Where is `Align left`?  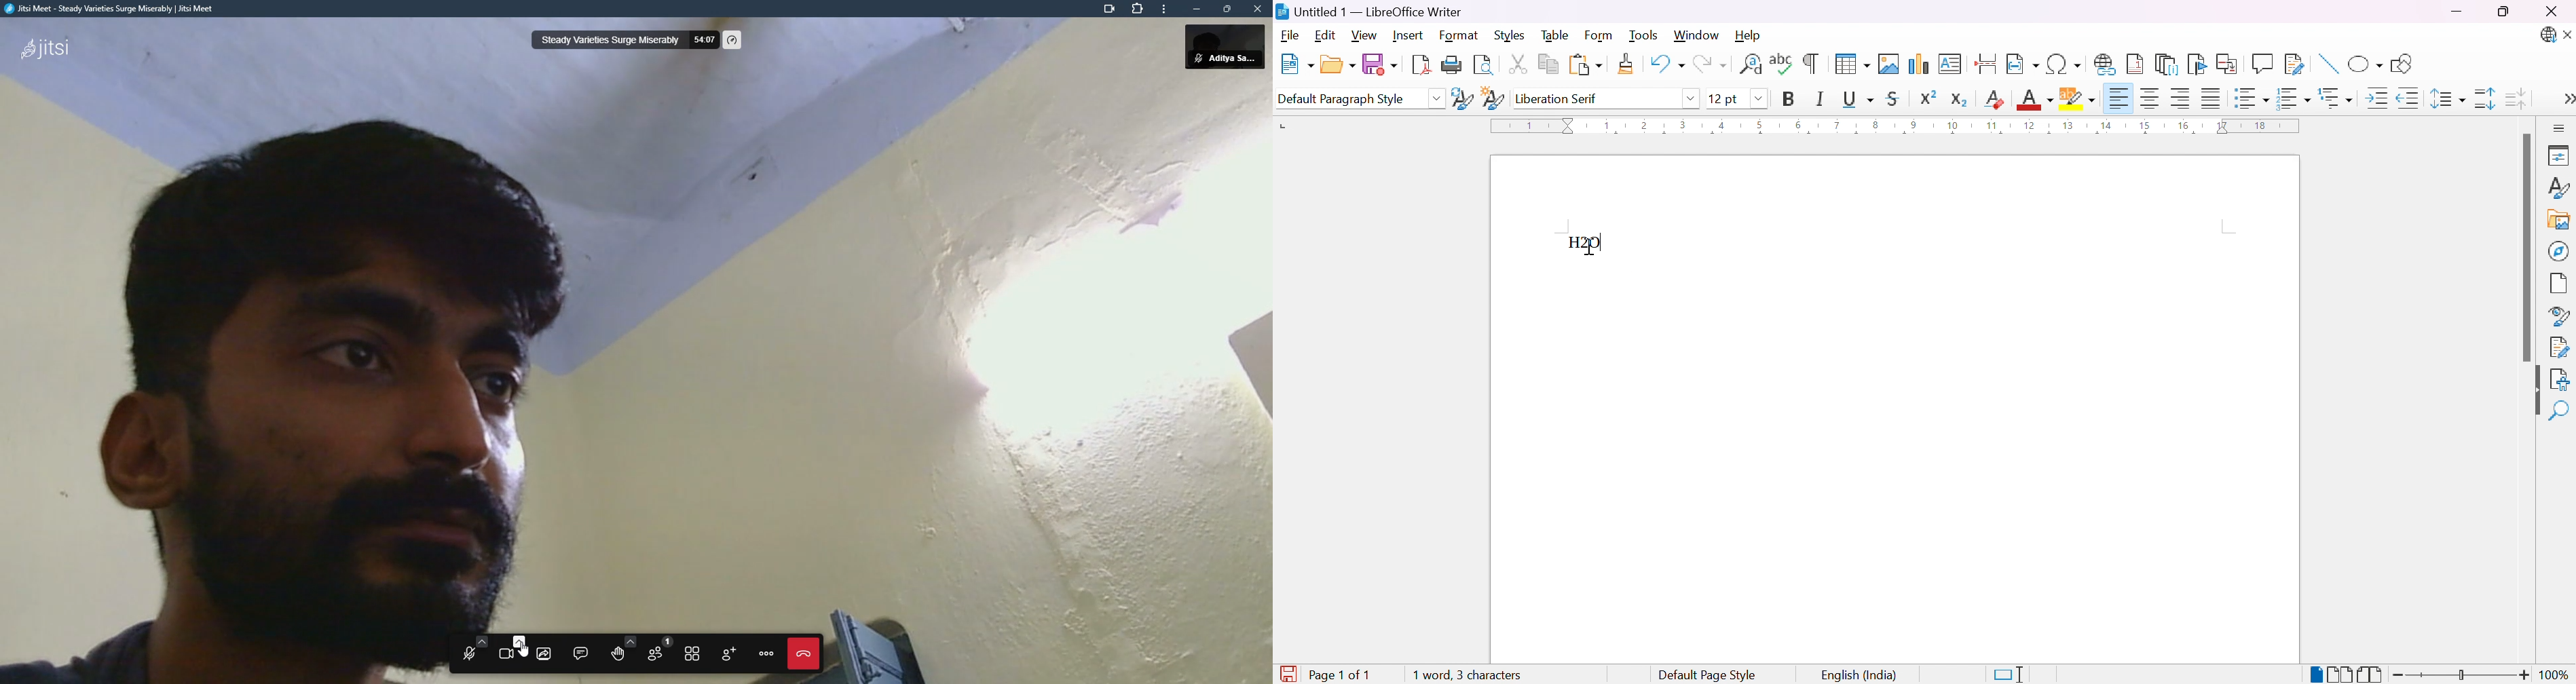 Align left is located at coordinates (2118, 100).